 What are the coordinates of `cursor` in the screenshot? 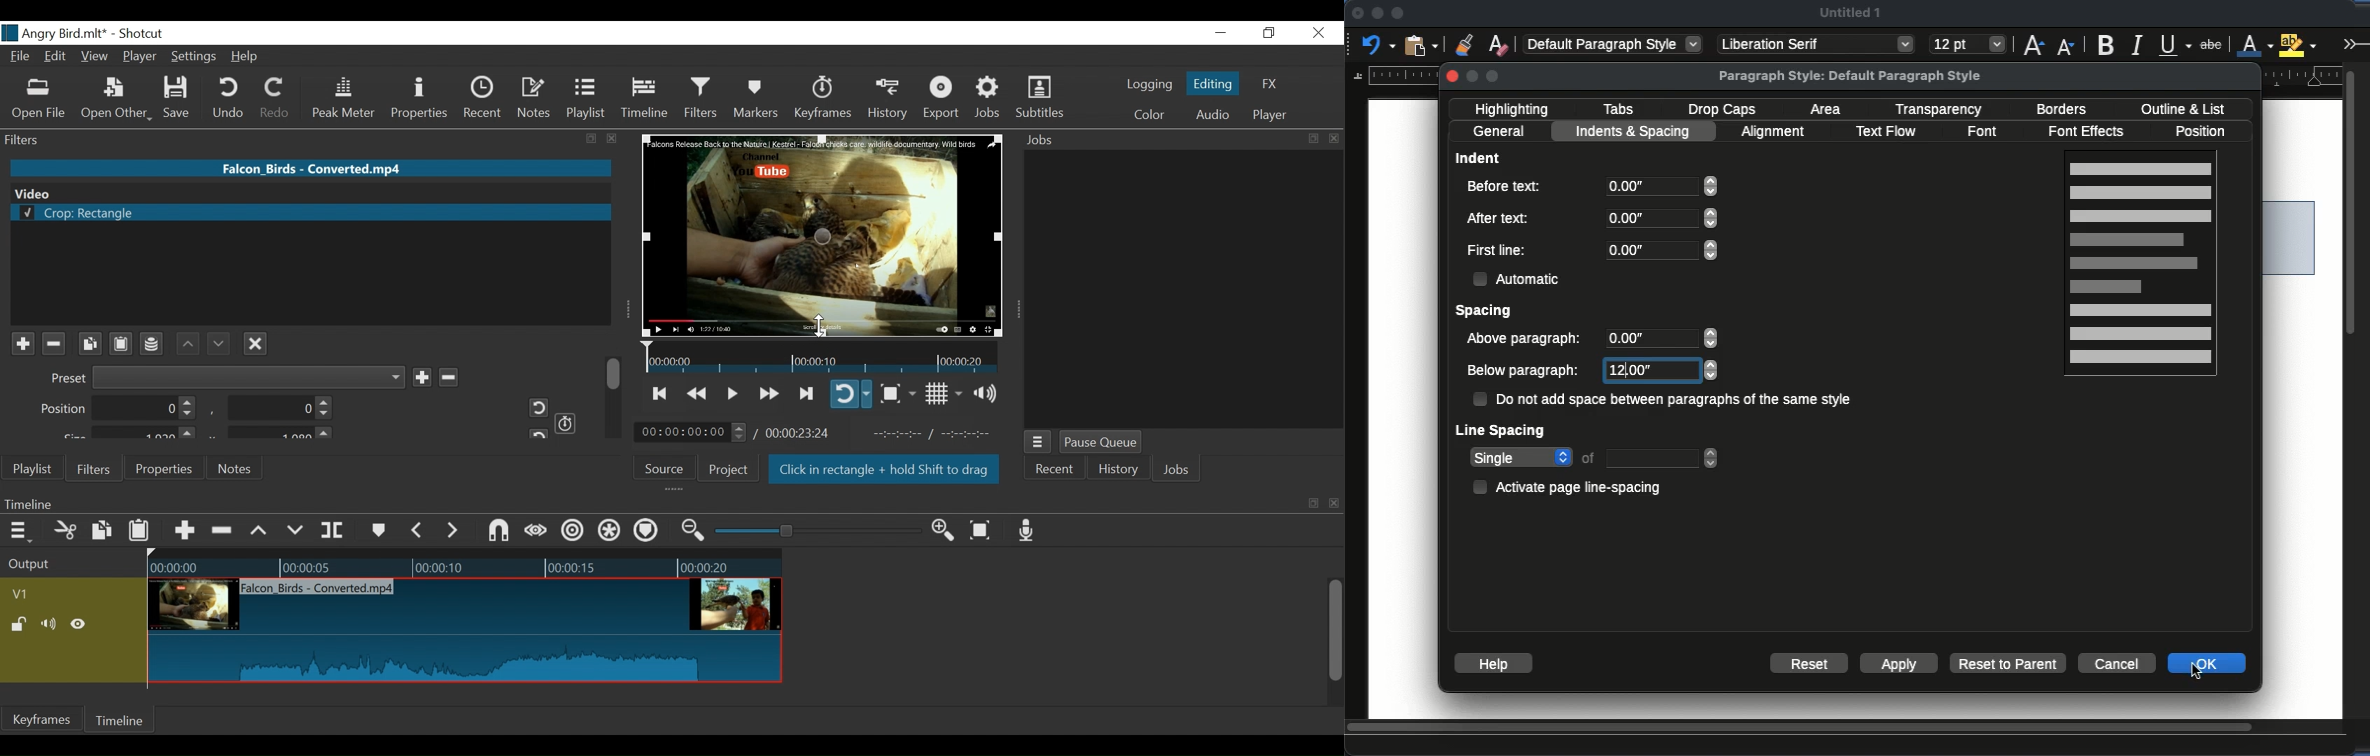 It's located at (821, 330).